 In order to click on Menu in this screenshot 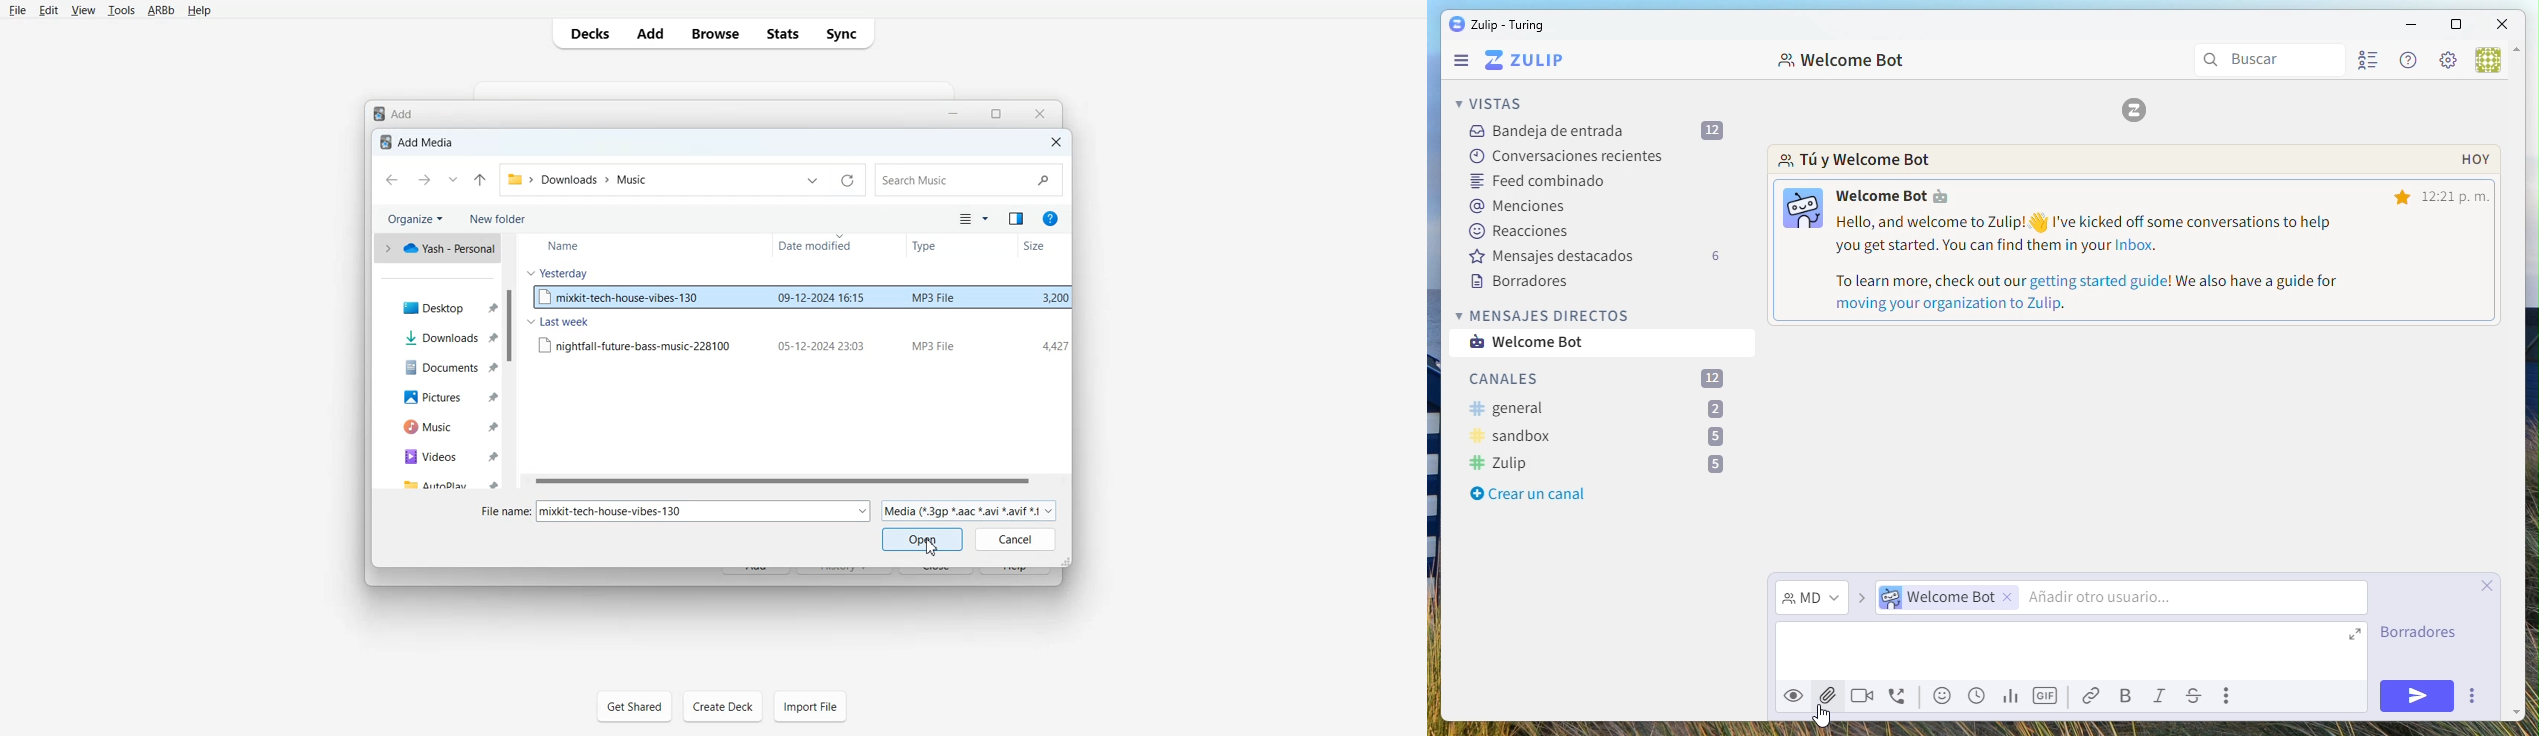, I will do `click(1462, 62)`.